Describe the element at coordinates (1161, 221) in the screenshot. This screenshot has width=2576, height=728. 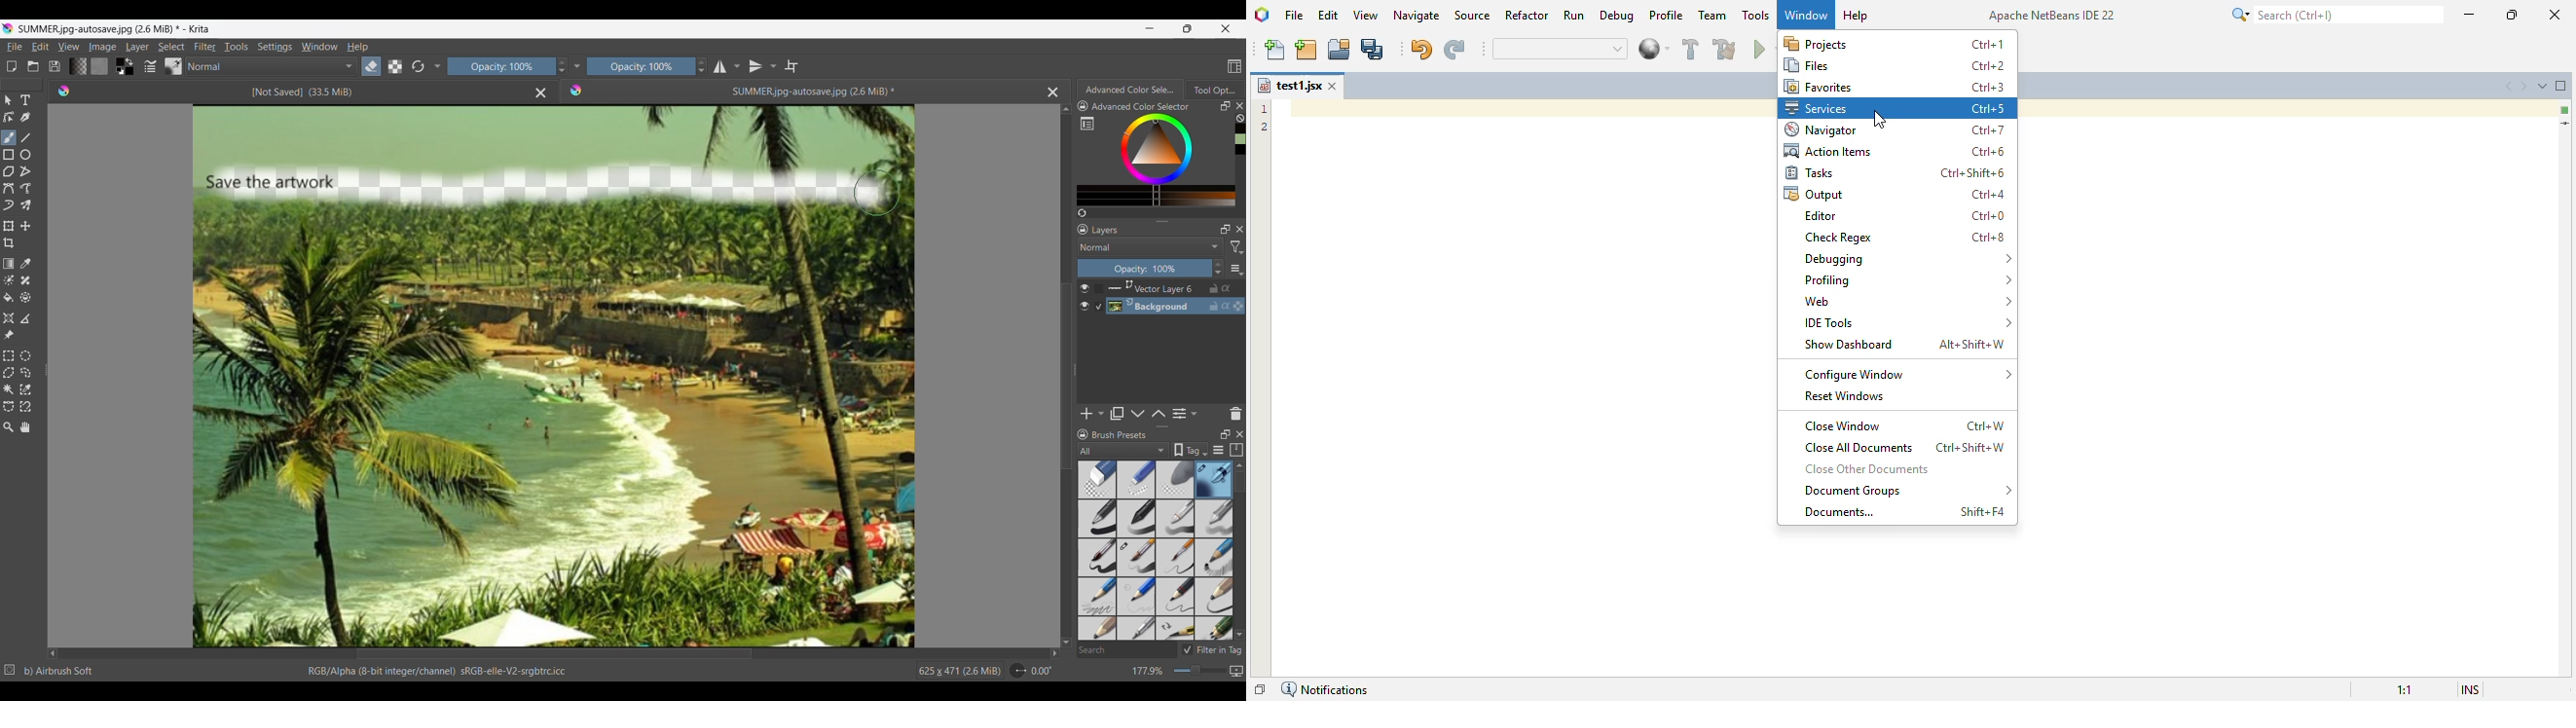
I see `Change height of panels attached to this line` at that location.